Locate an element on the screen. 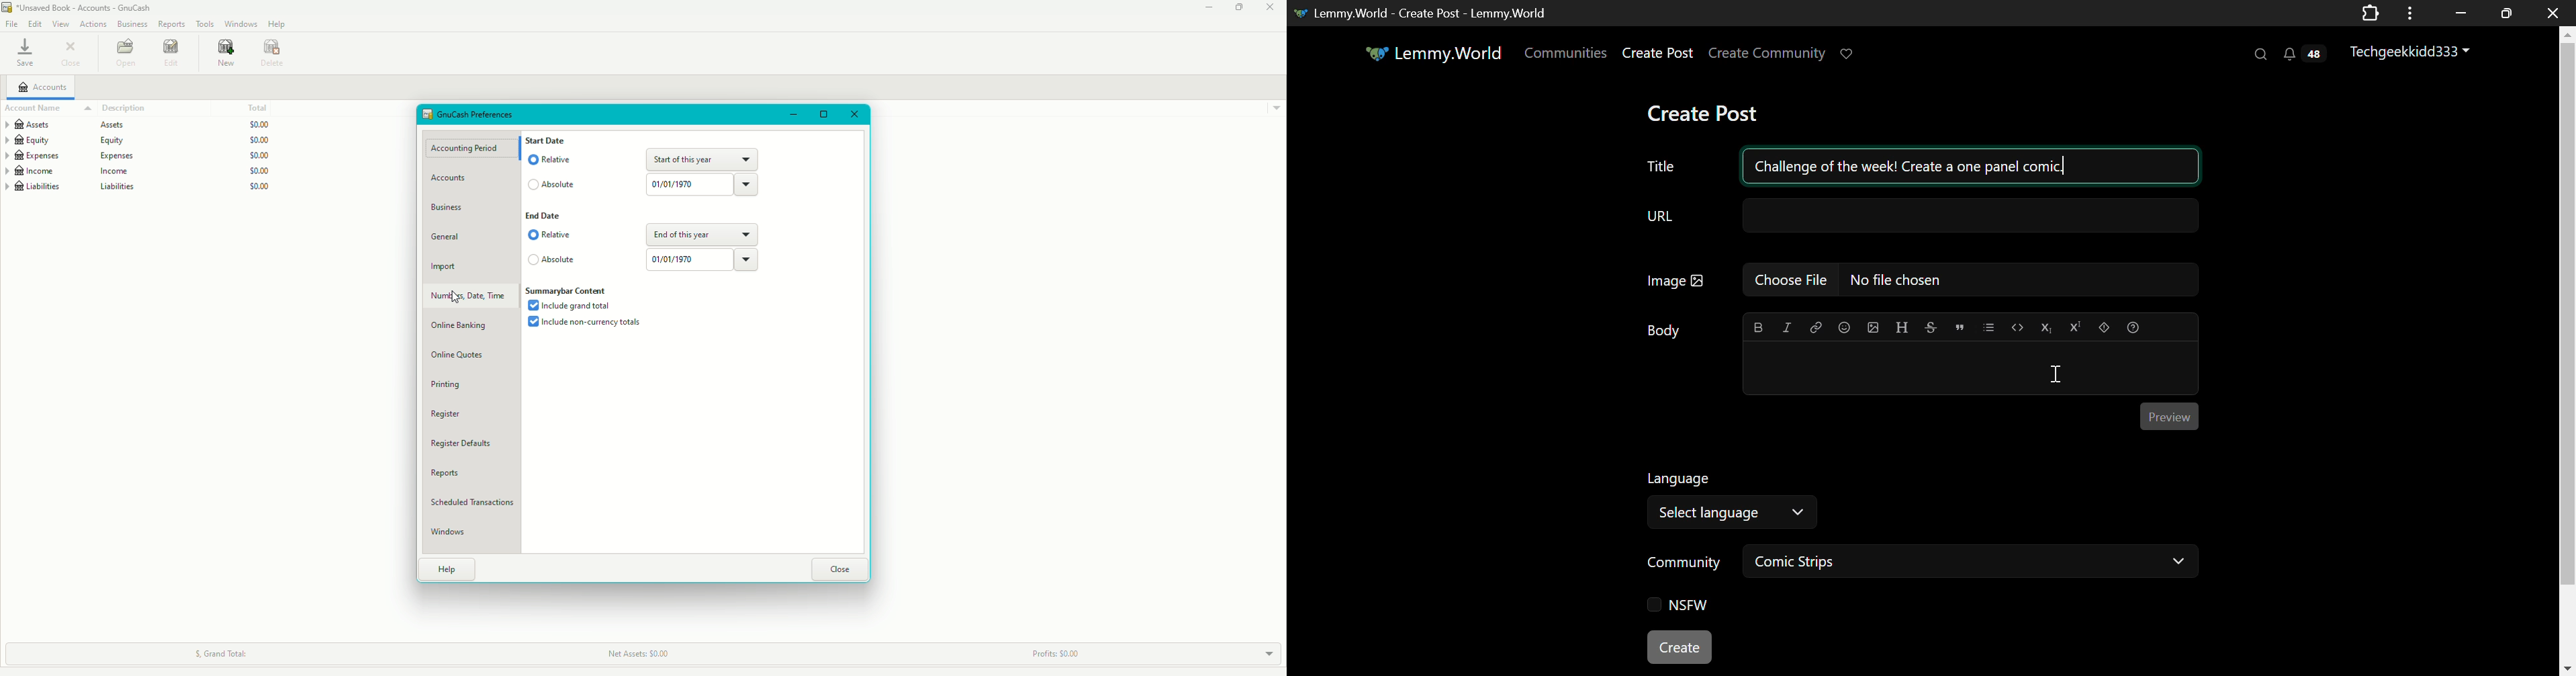 This screenshot has height=700, width=2576. Windows is located at coordinates (240, 24).